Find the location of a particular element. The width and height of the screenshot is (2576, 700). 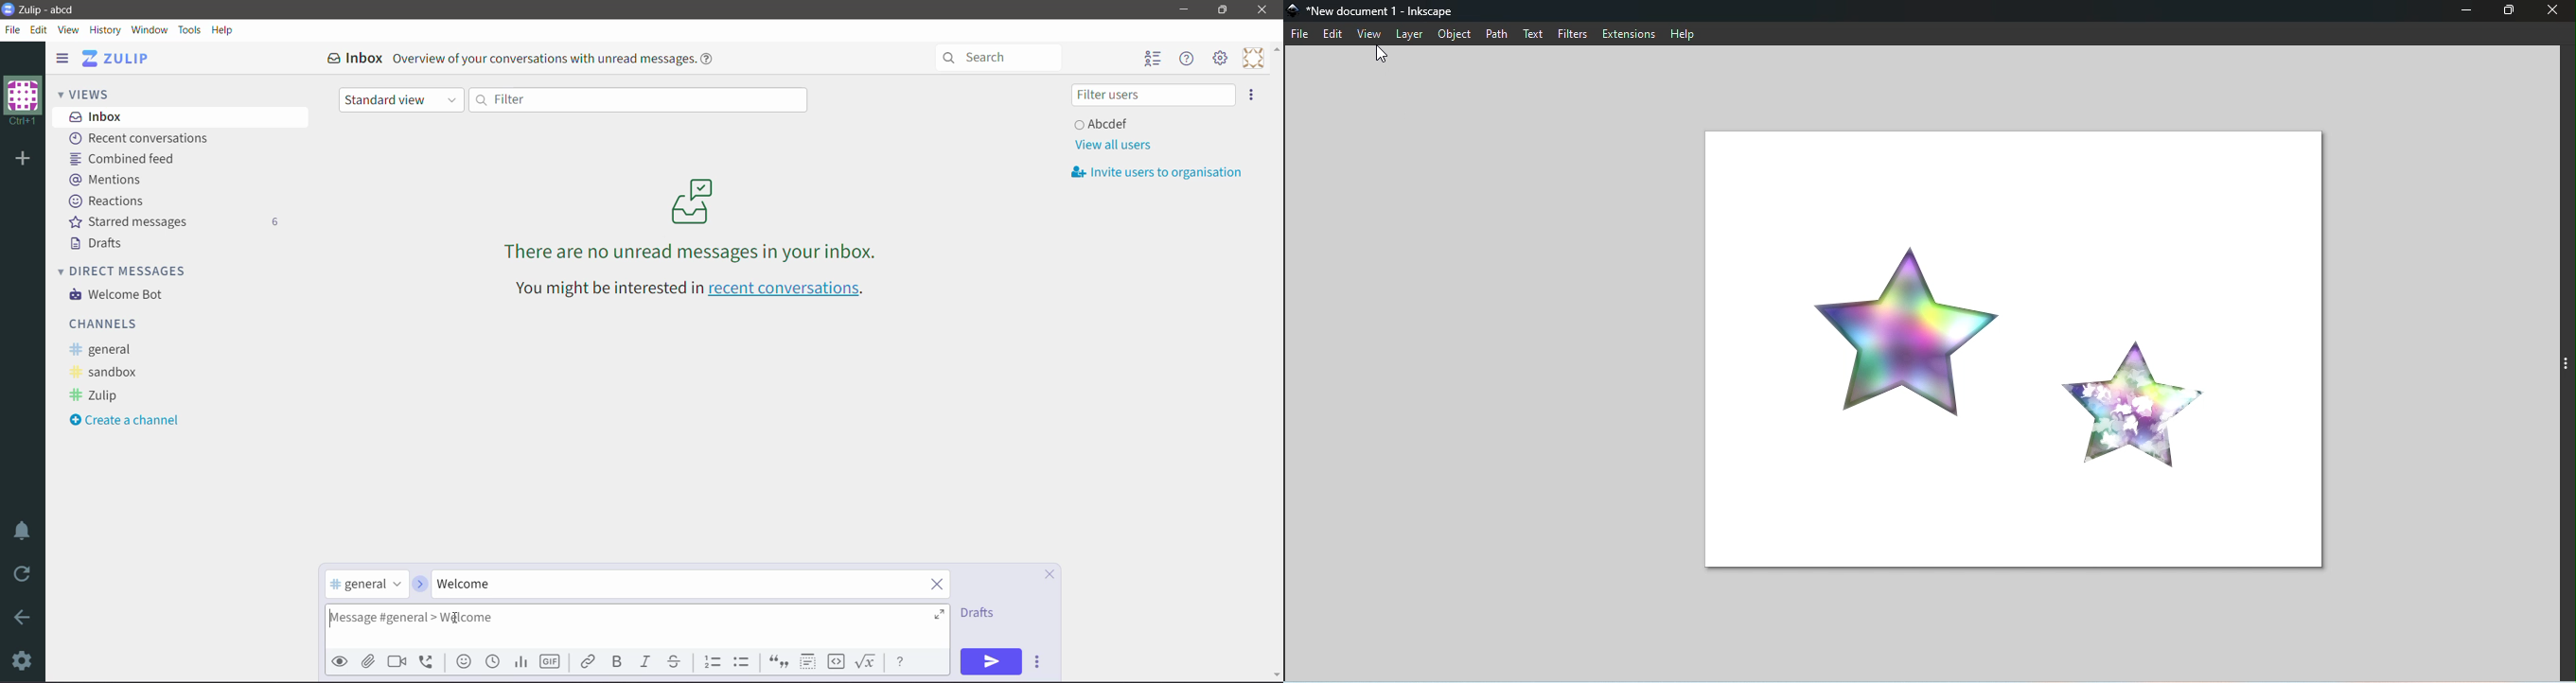

Send Options is located at coordinates (1040, 662).